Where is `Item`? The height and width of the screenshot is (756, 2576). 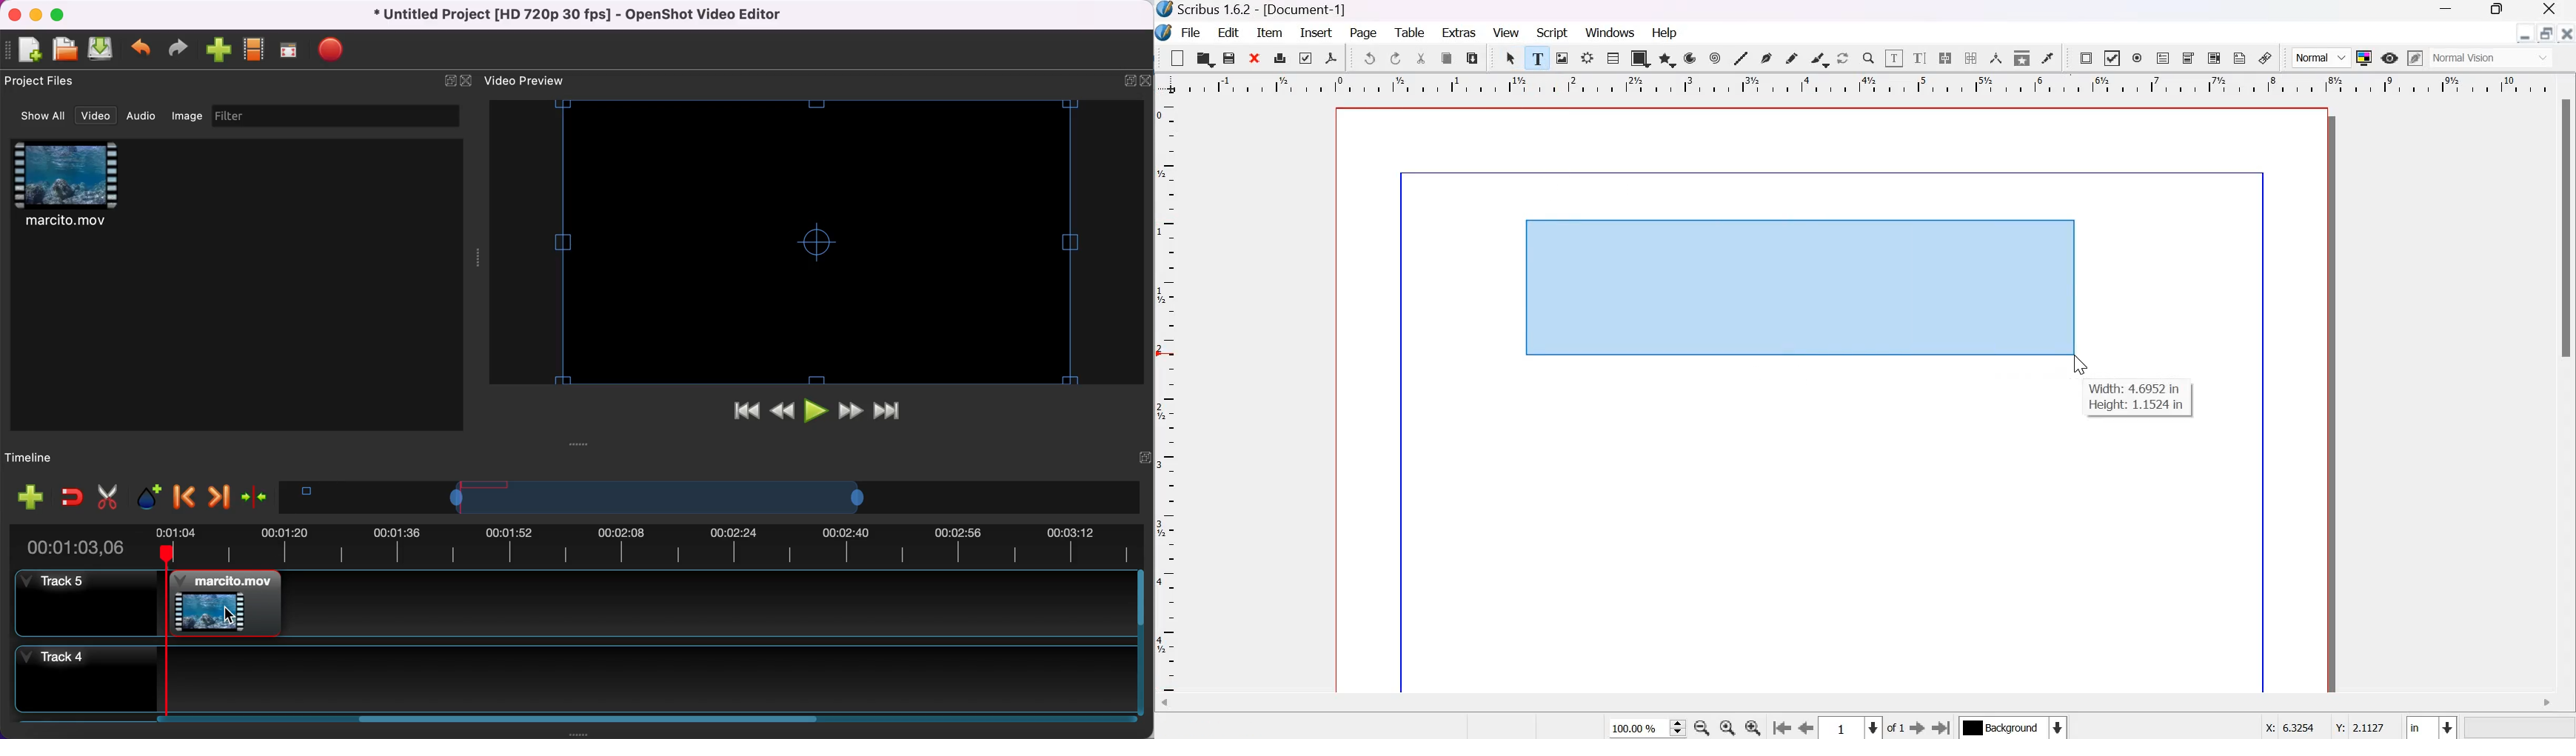
Item is located at coordinates (1270, 33).